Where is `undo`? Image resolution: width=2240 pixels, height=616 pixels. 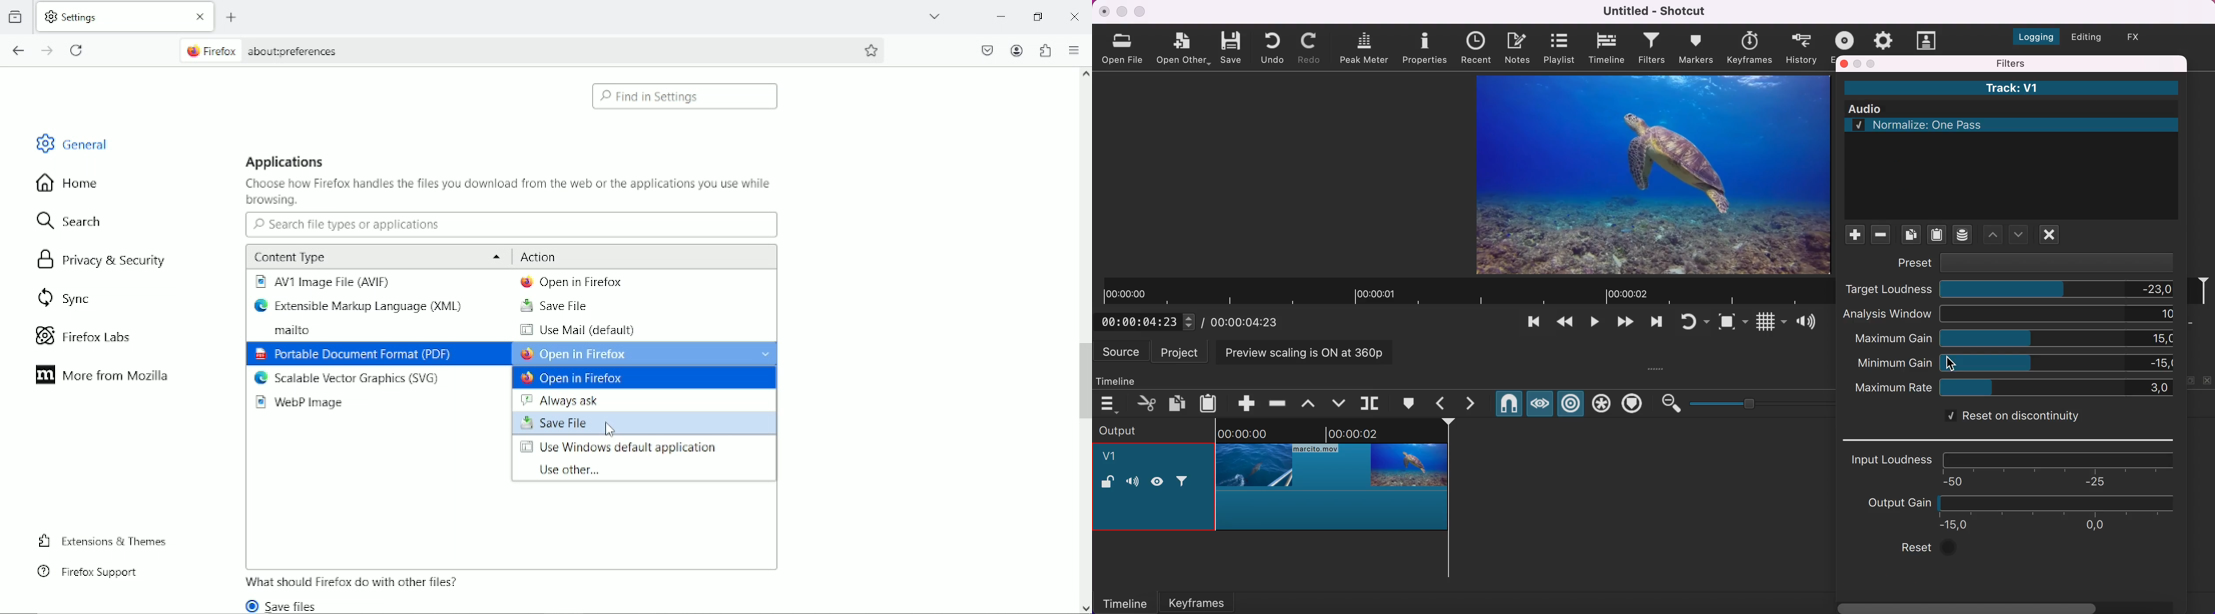
undo is located at coordinates (1275, 47).